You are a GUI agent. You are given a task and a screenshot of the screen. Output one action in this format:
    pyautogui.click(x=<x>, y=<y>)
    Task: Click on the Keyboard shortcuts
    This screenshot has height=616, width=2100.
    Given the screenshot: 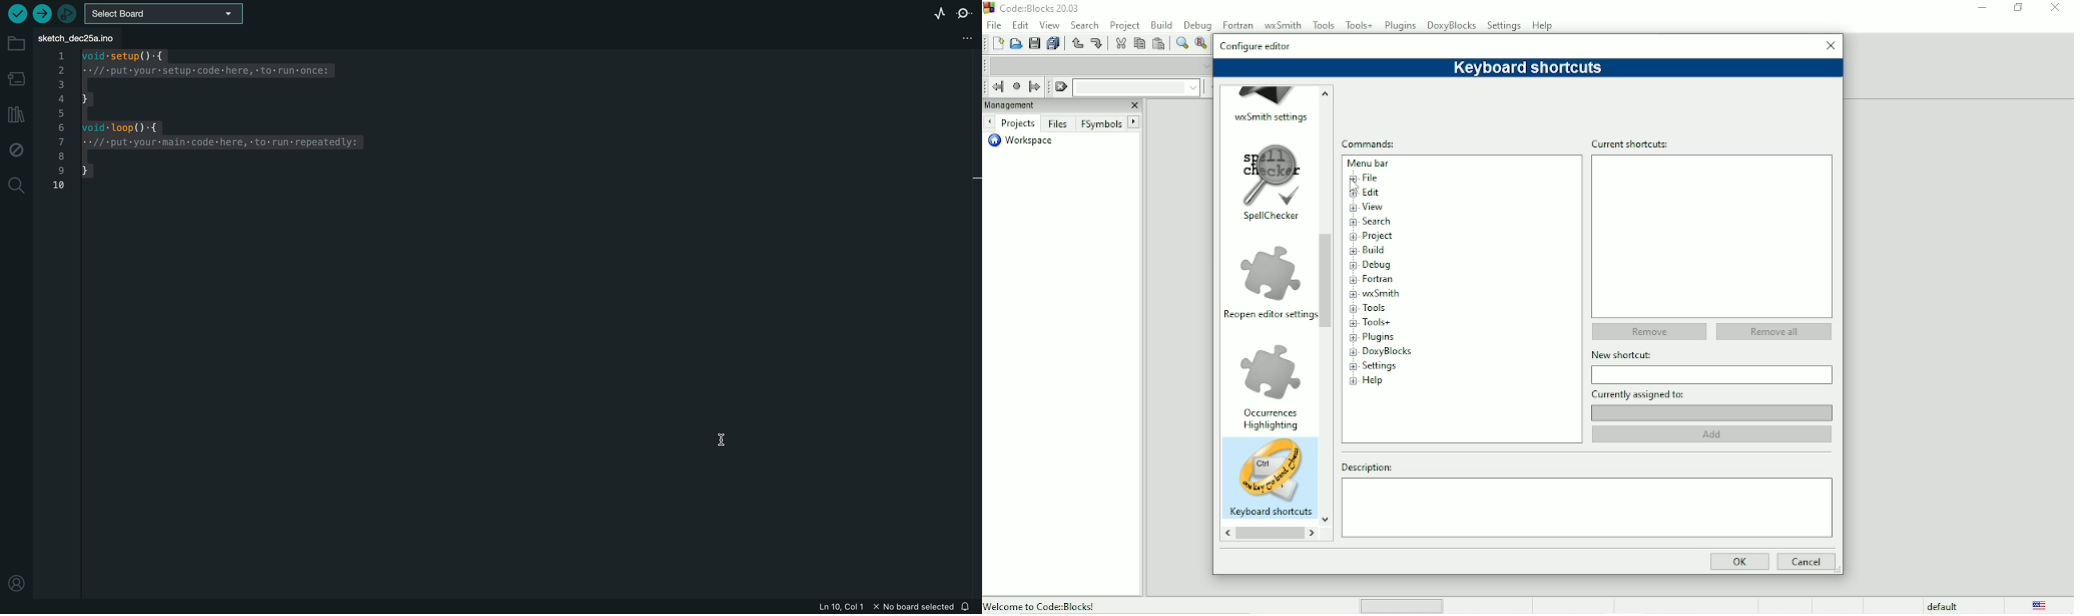 What is the action you would take?
    pyautogui.click(x=1270, y=513)
    